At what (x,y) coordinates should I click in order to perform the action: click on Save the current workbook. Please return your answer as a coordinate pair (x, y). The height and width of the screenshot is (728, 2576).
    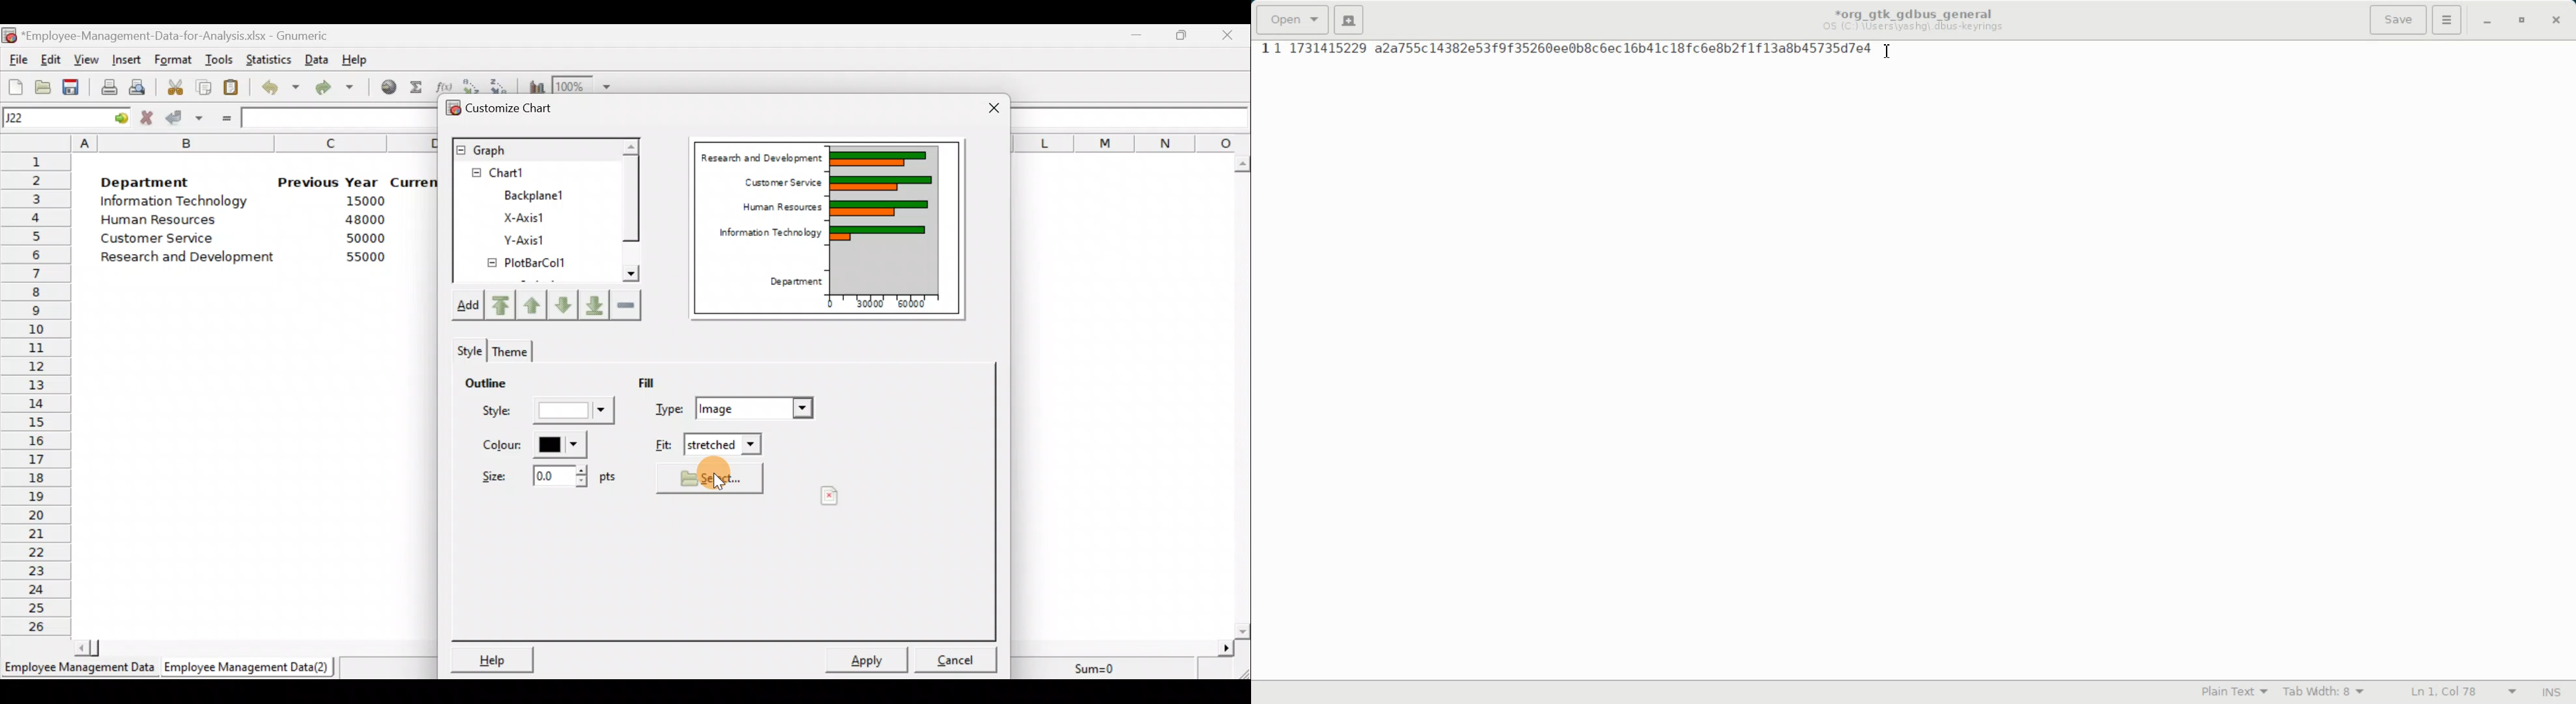
    Looking at the image, I should click on (72, 85).